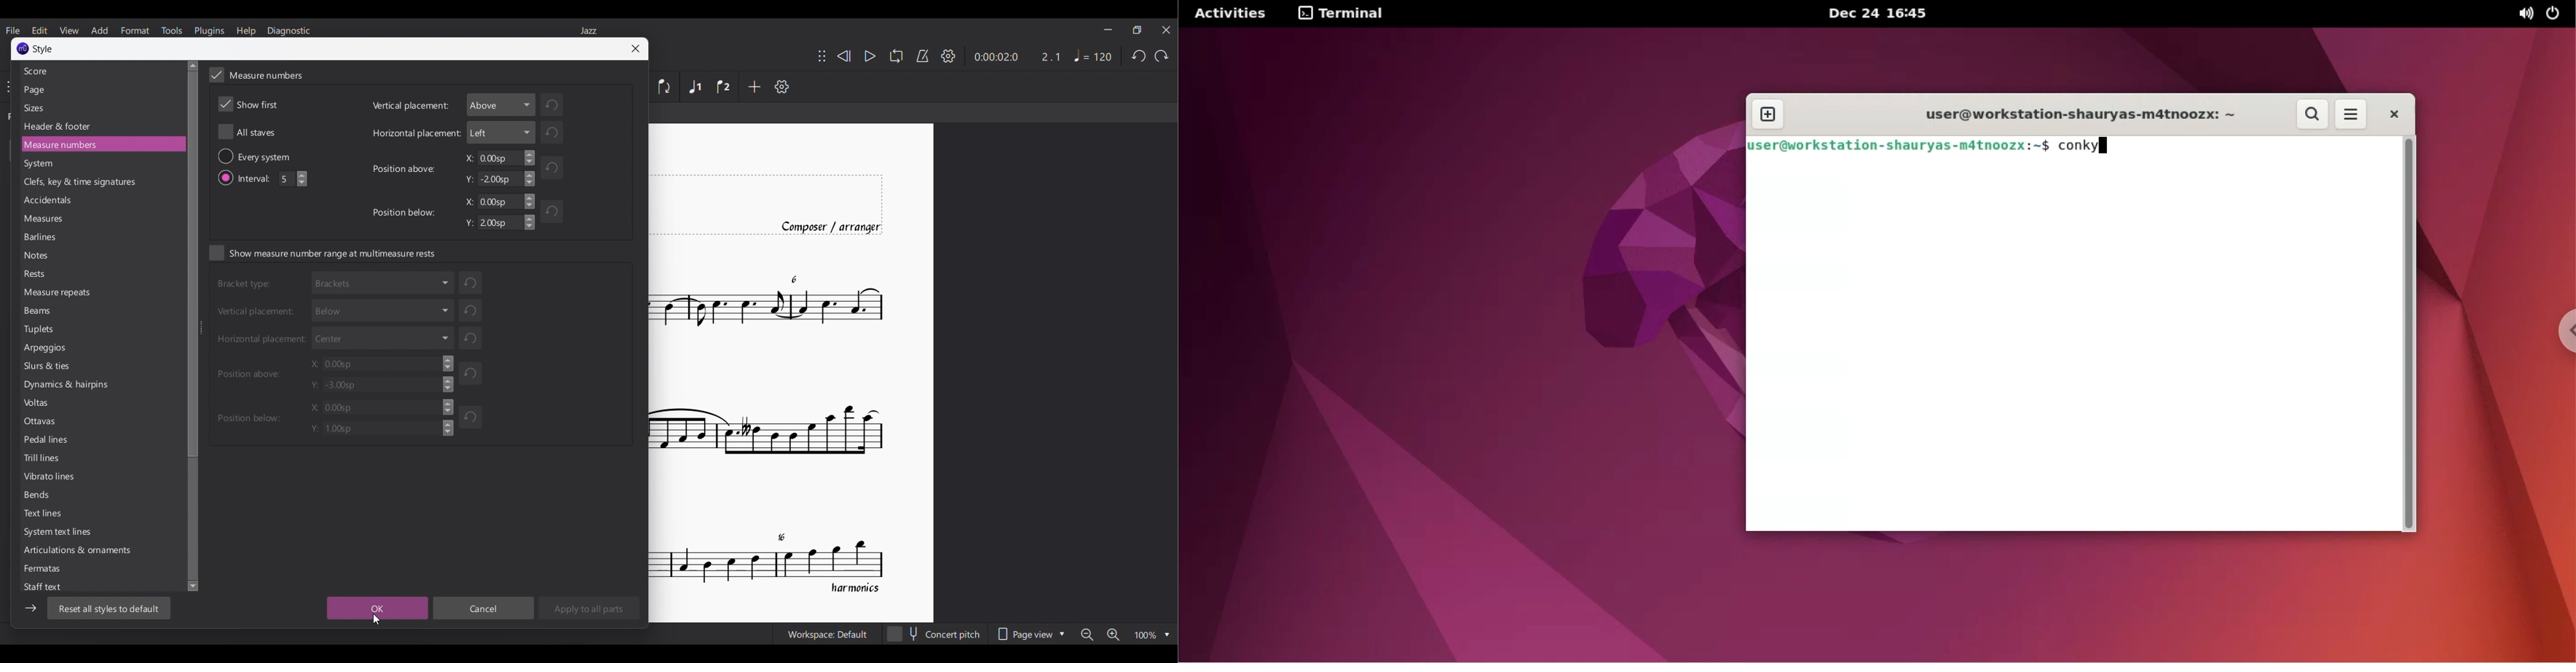  Describe the element at coordinates (381, 309) in the screenshot. I see `Below` at that location.